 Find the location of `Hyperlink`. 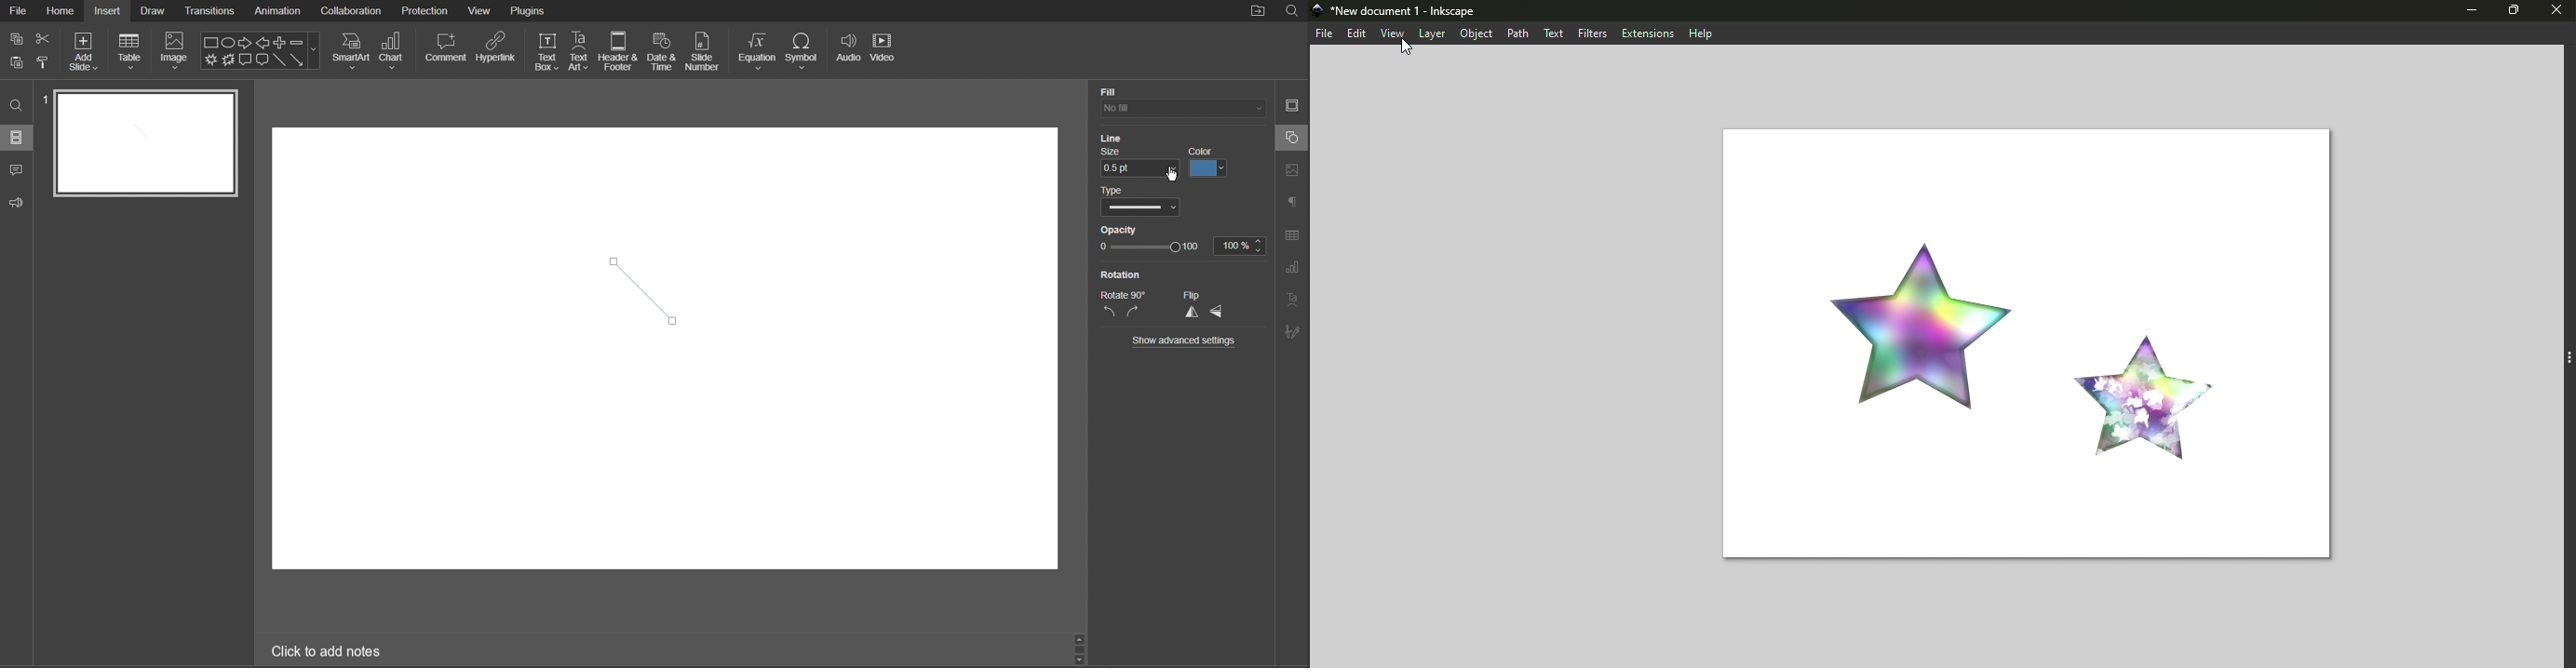

Hyperlink is located at coordinates (496, 52).